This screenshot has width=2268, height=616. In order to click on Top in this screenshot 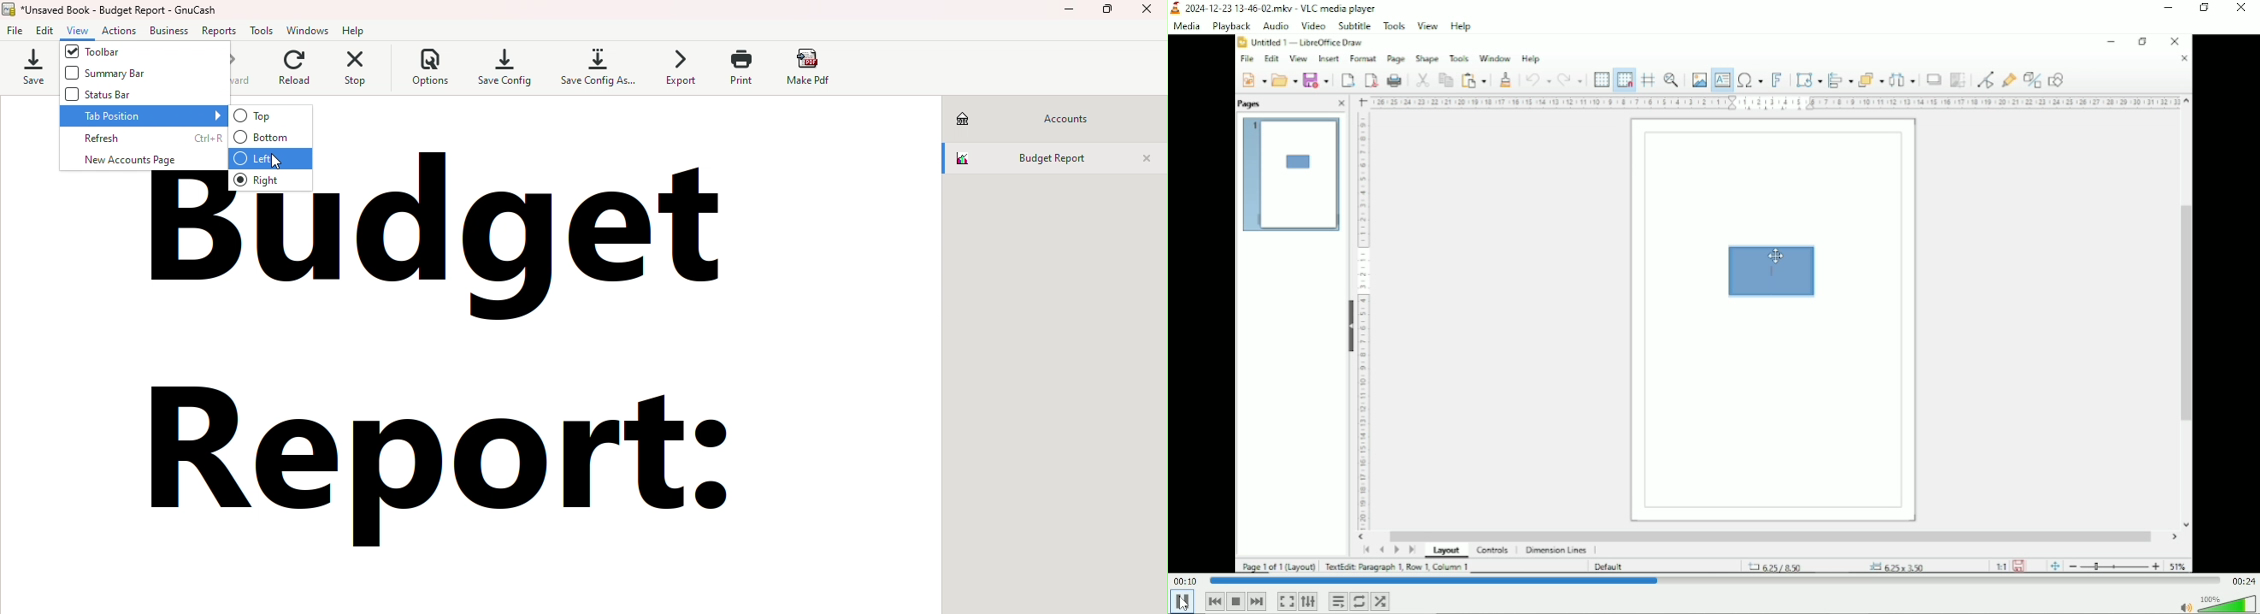, I will do `click(272, 115)`.